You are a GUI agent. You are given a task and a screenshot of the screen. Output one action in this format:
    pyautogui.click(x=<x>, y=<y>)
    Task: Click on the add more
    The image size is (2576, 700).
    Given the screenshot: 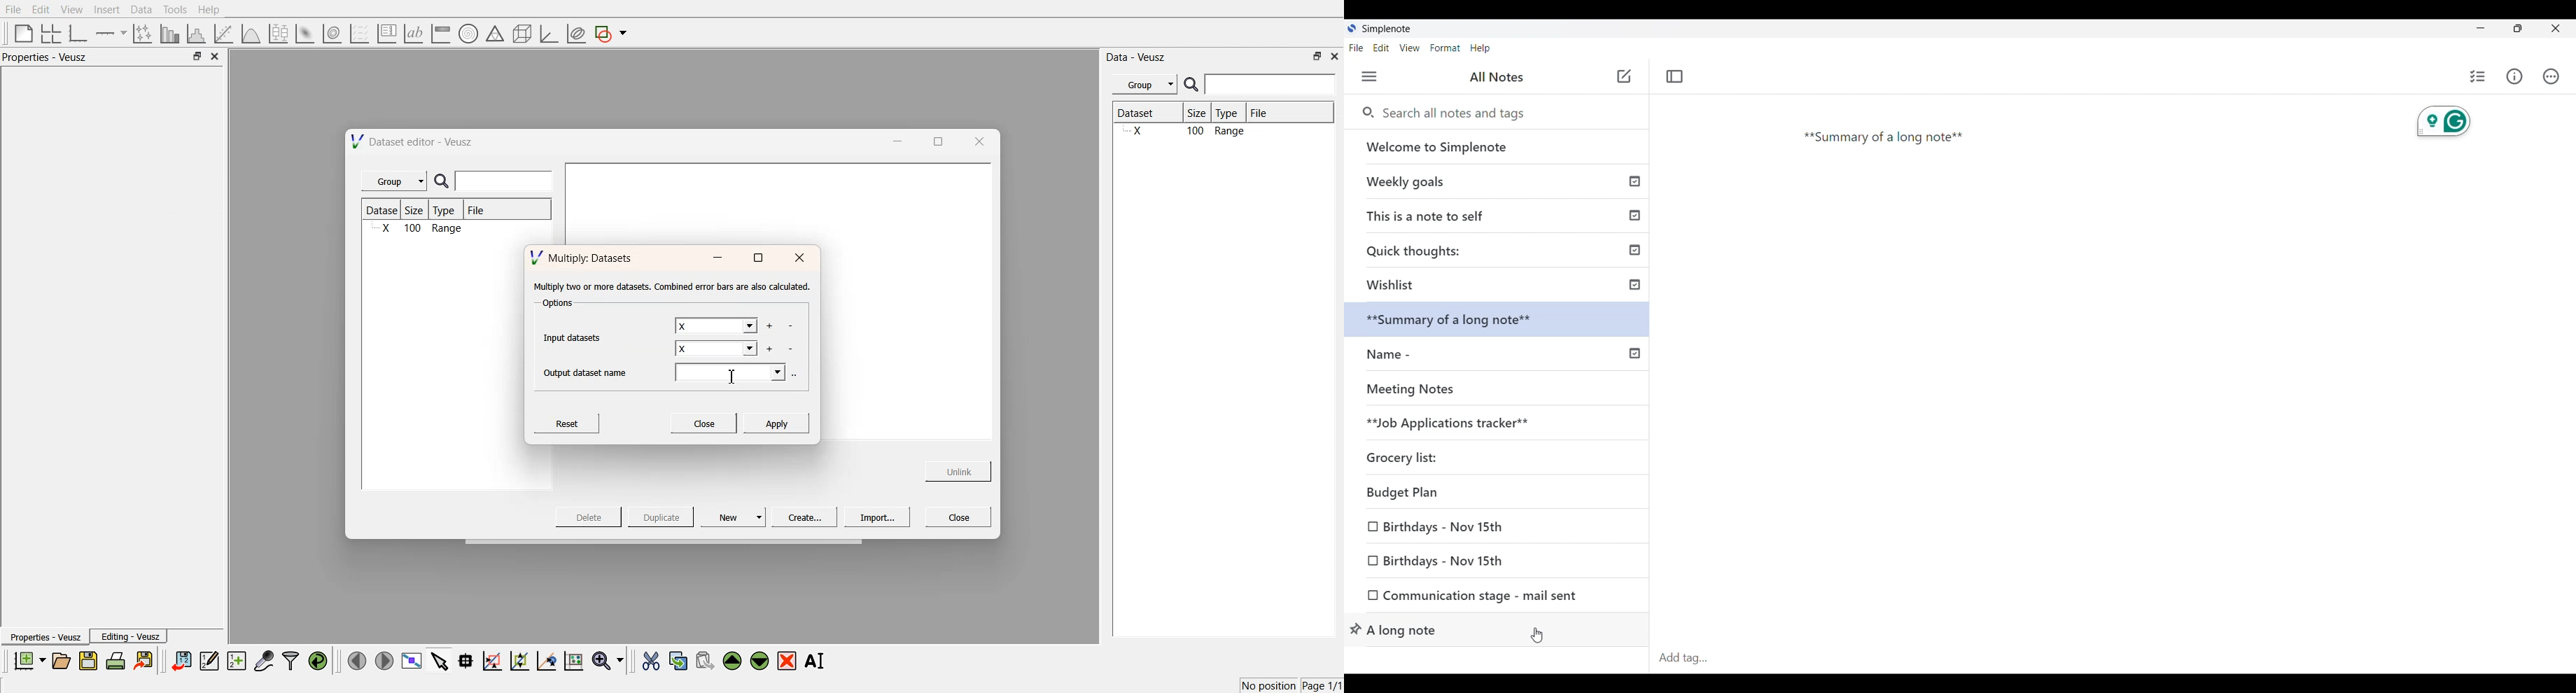 What is the action you would take?
    pyautogui.click(x=769, y=326)
    